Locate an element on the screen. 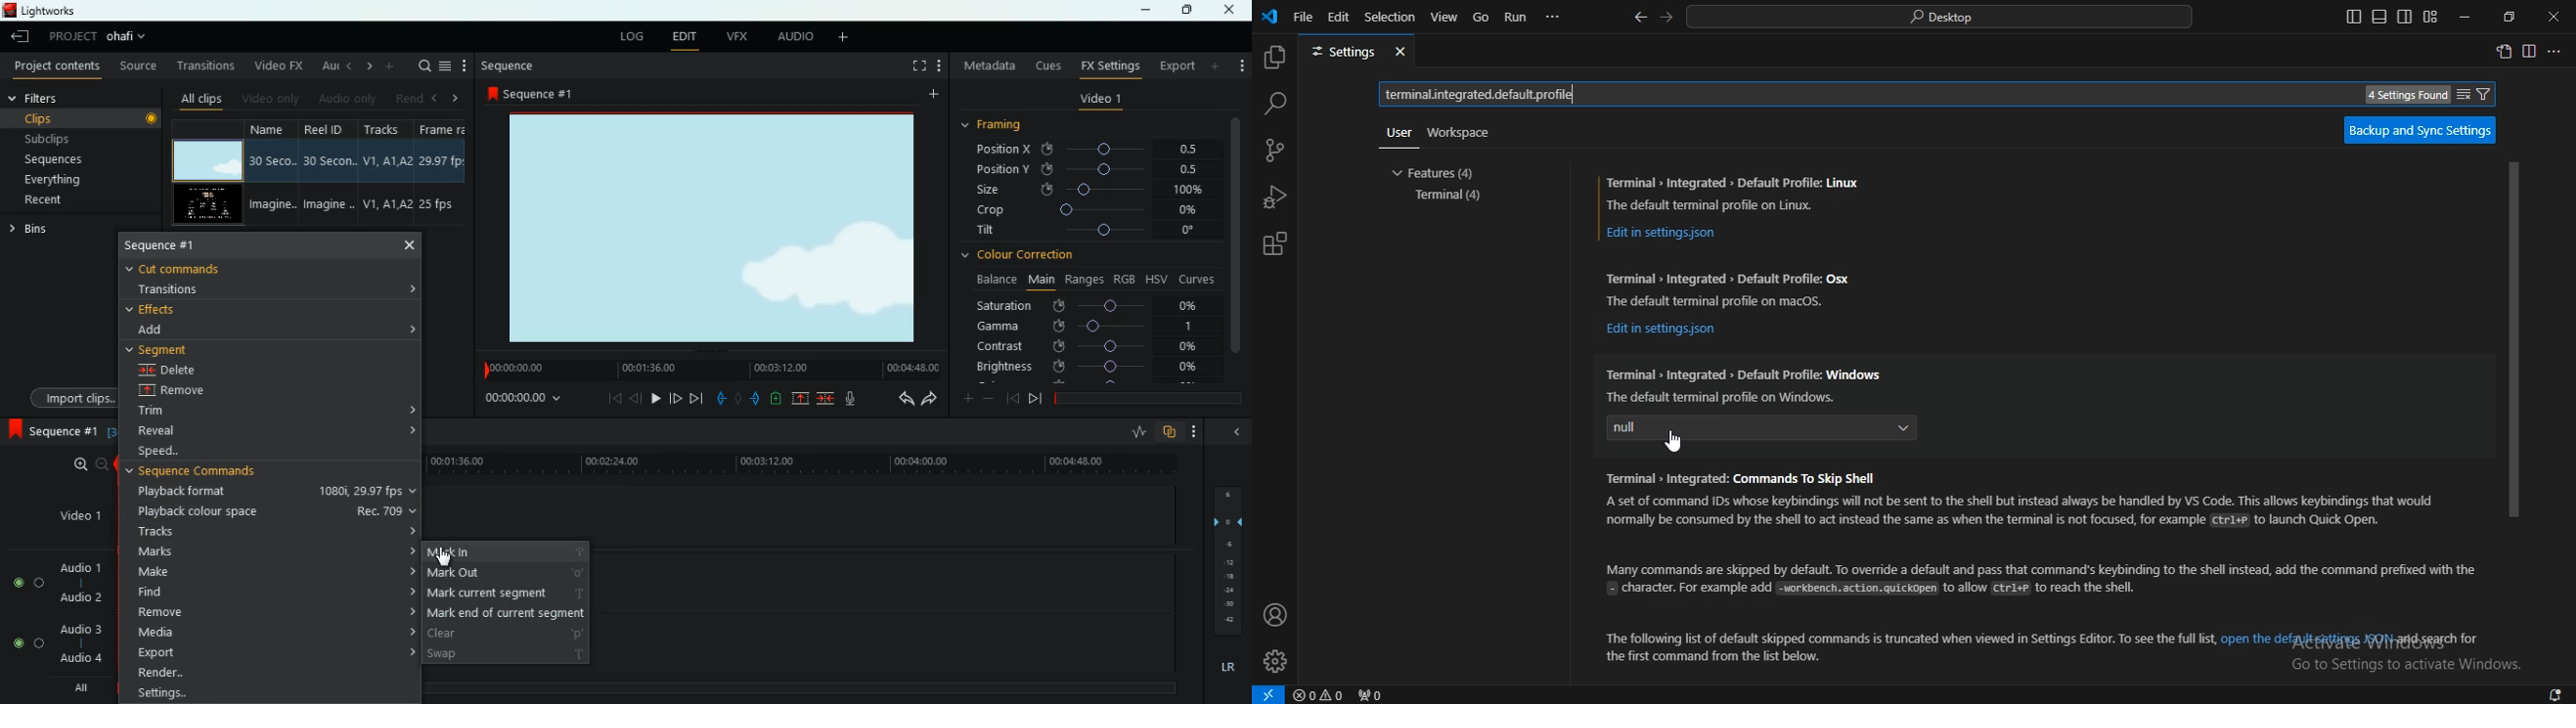 The width and height of the screenshot is (2576, 728). add is located at coordinates (166, 330).